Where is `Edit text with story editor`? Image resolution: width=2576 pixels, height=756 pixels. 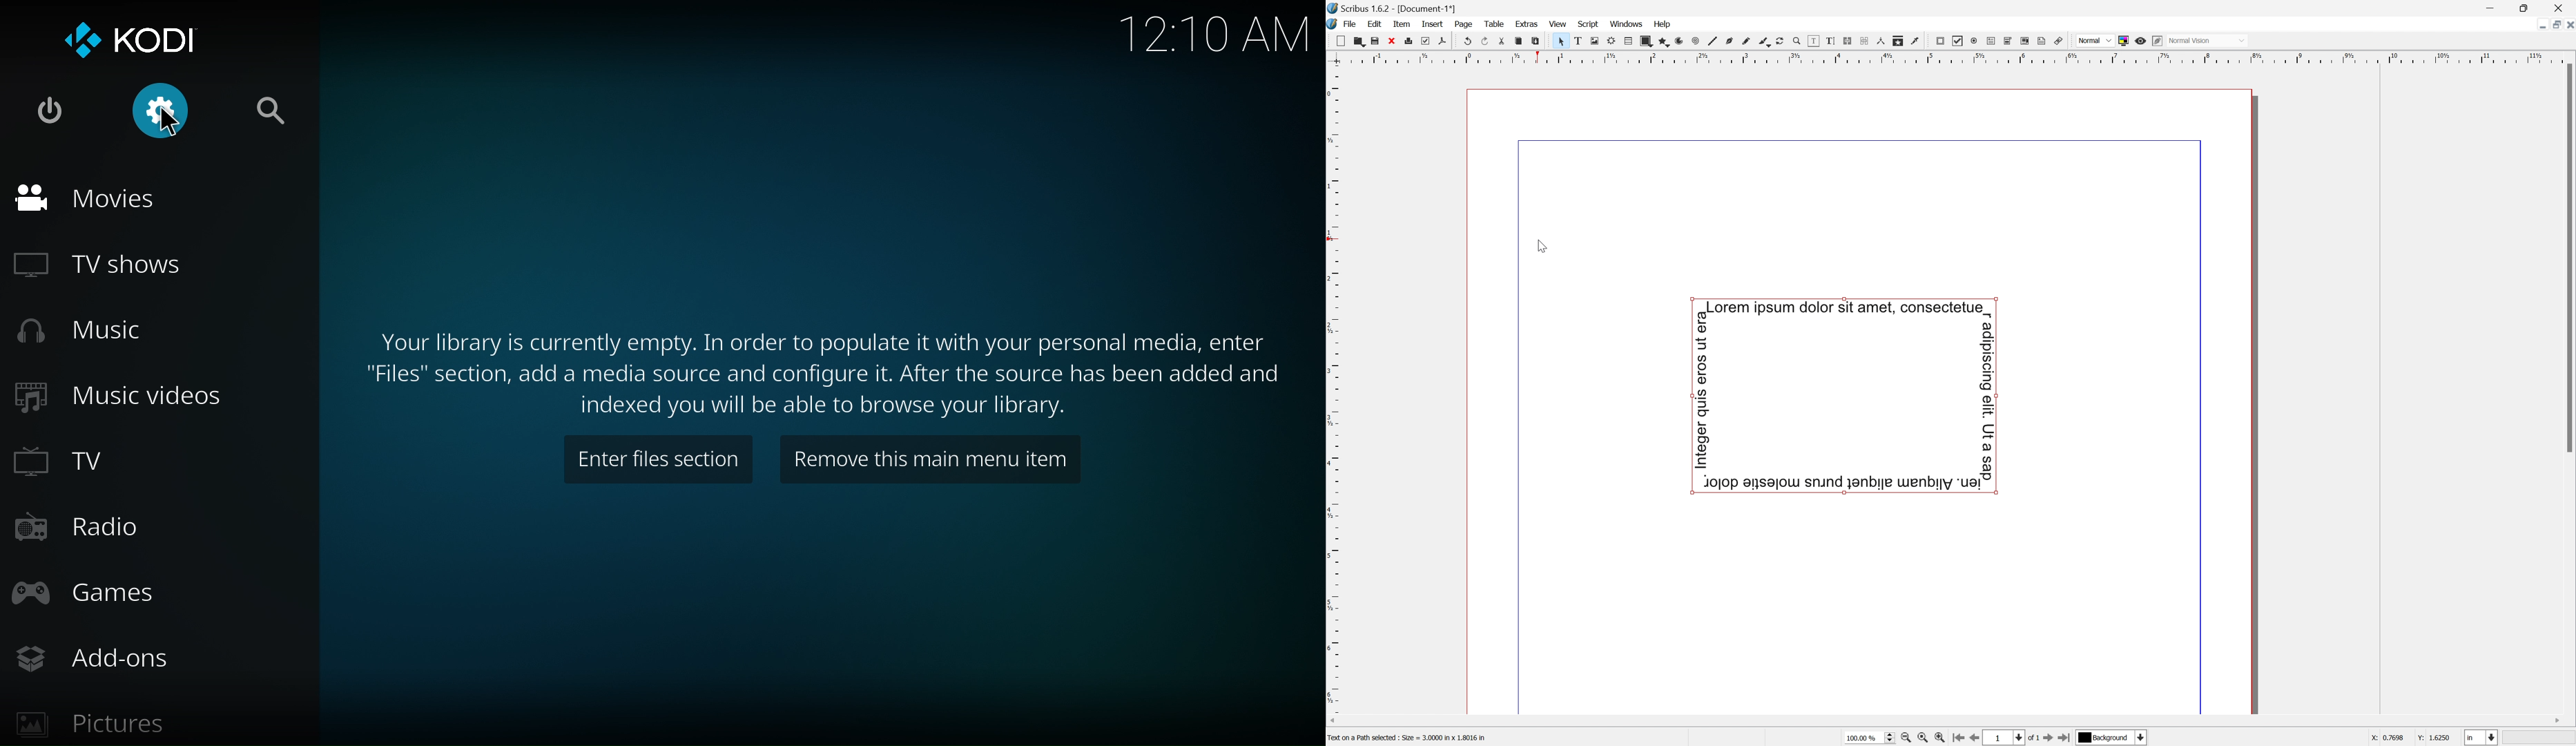 Edit text with story editor is located at coordinates (1828, 40).